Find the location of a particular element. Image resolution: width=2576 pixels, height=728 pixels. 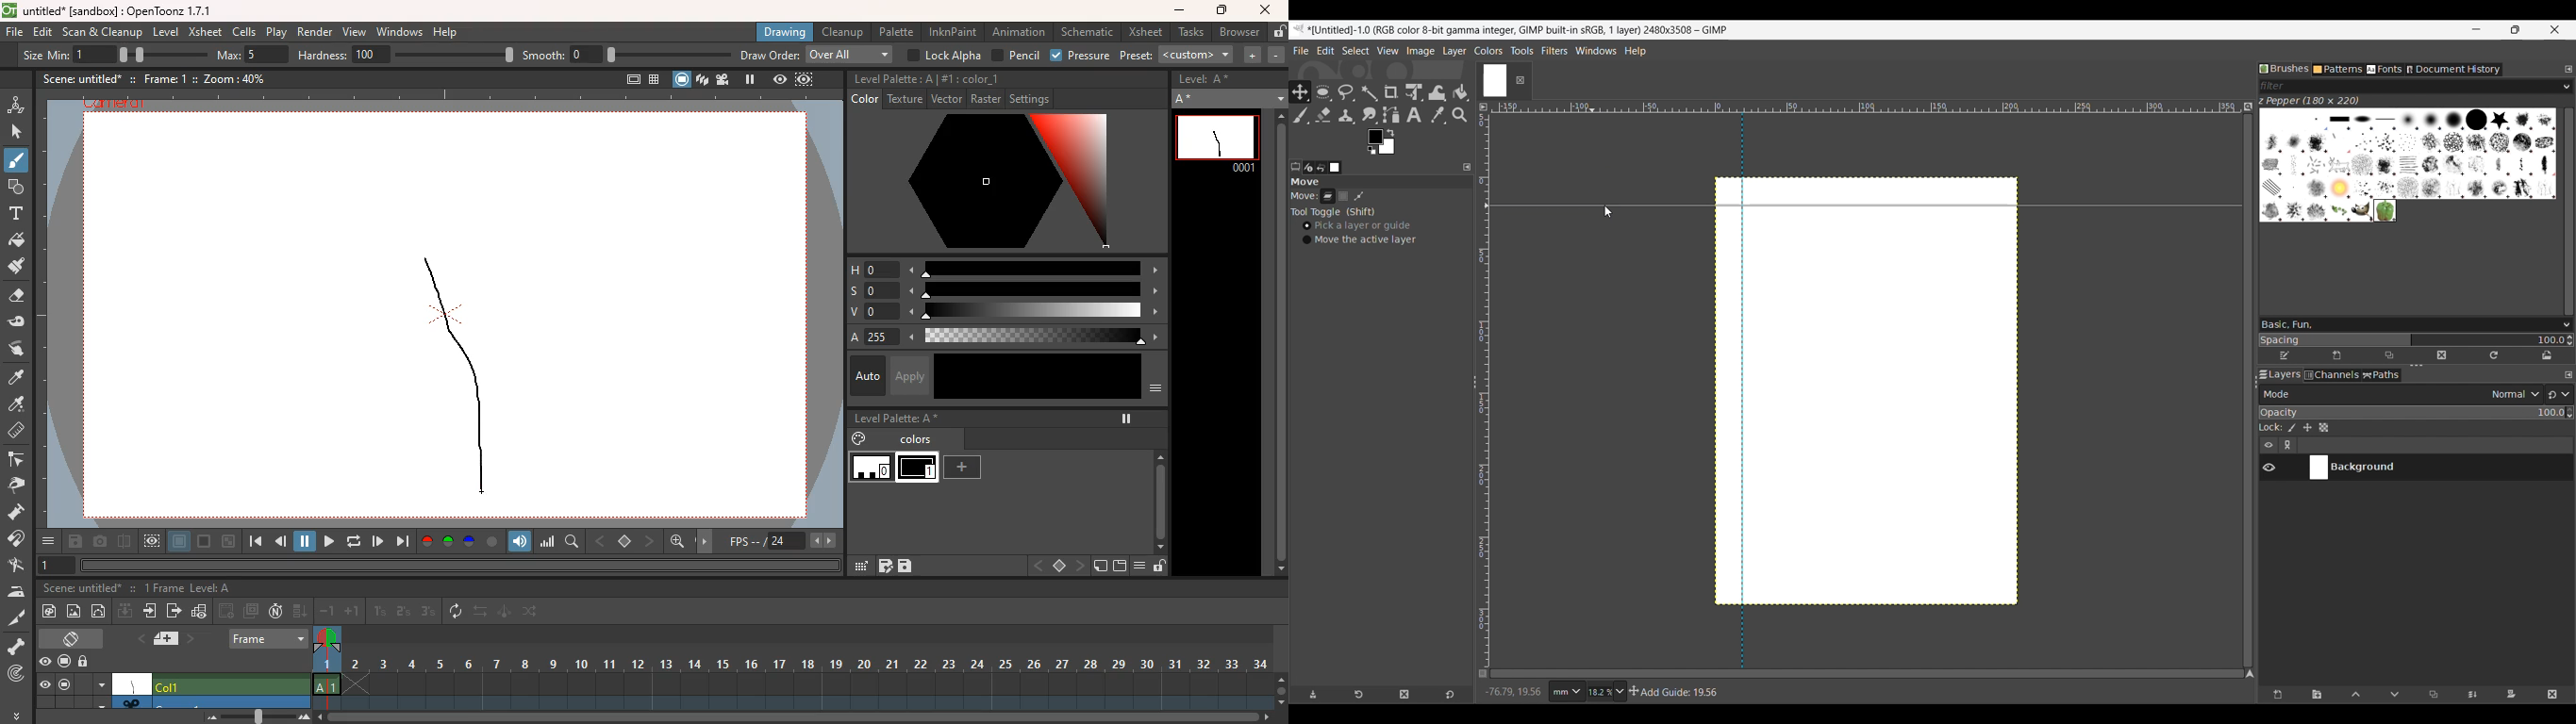

cut is located at coordinates (14, 617).